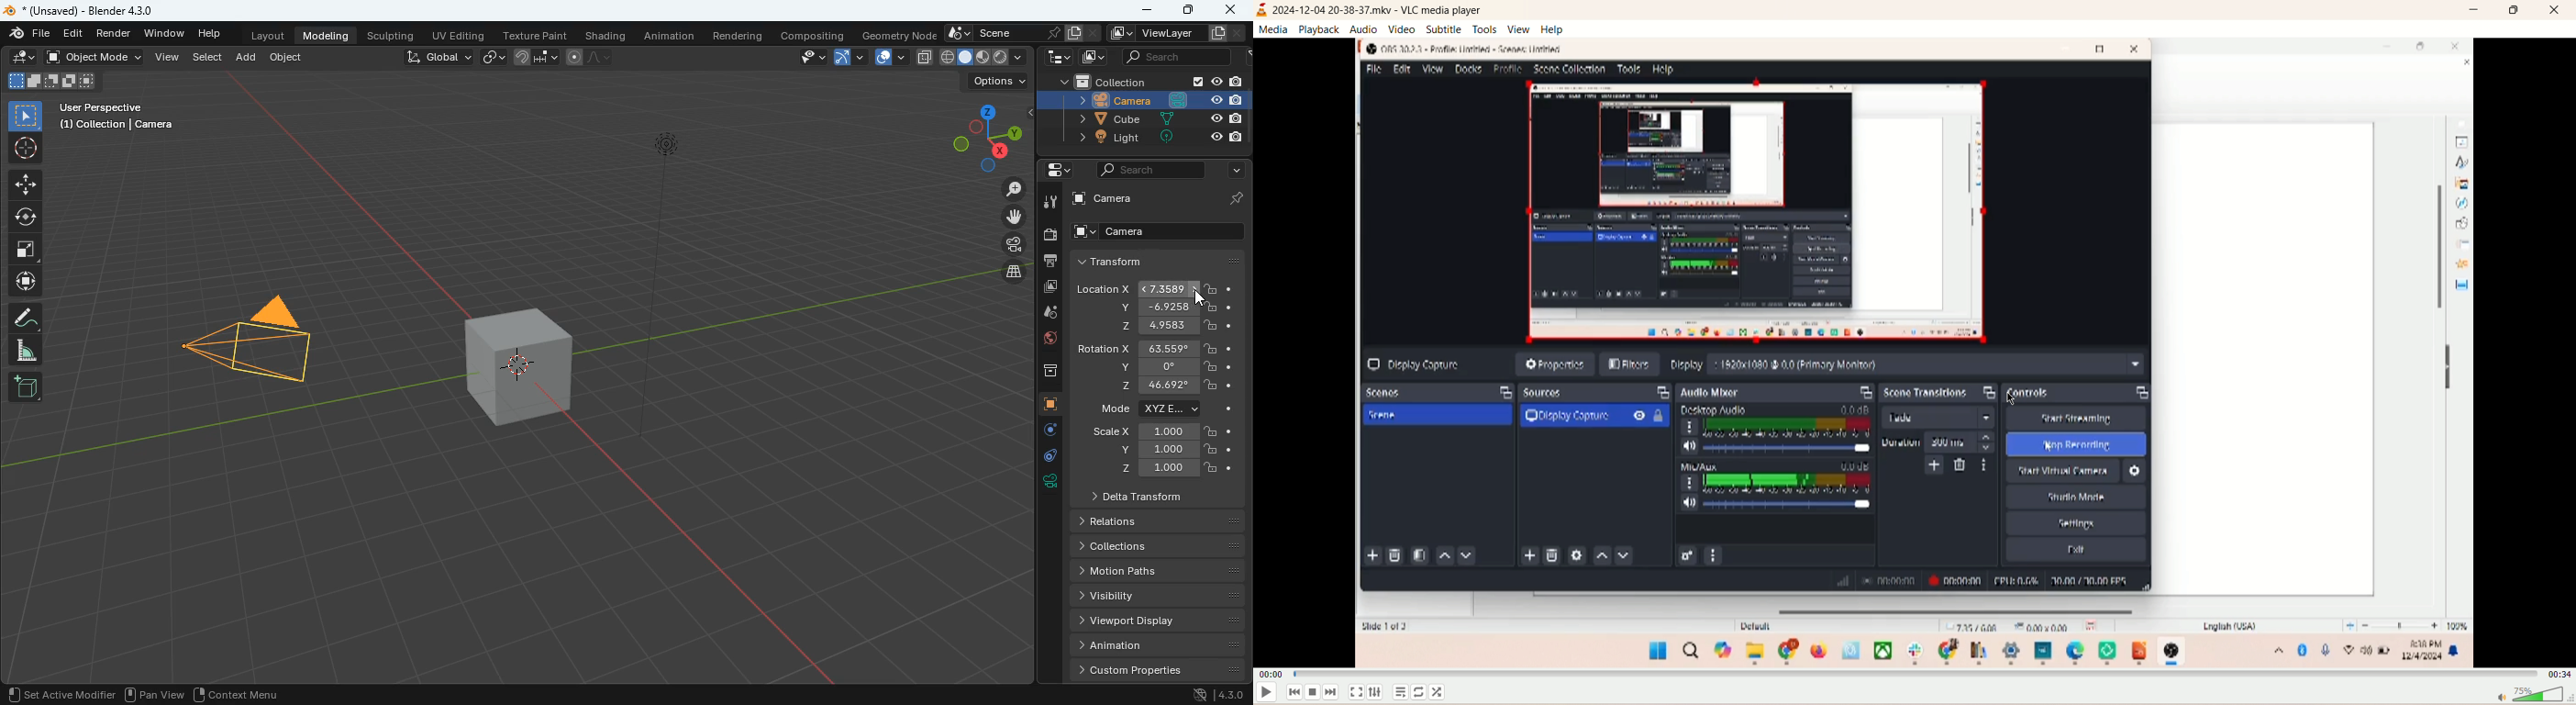 The width and height of the screenshot is (2576, 728). I want to click on scene, so click(1005, 33).